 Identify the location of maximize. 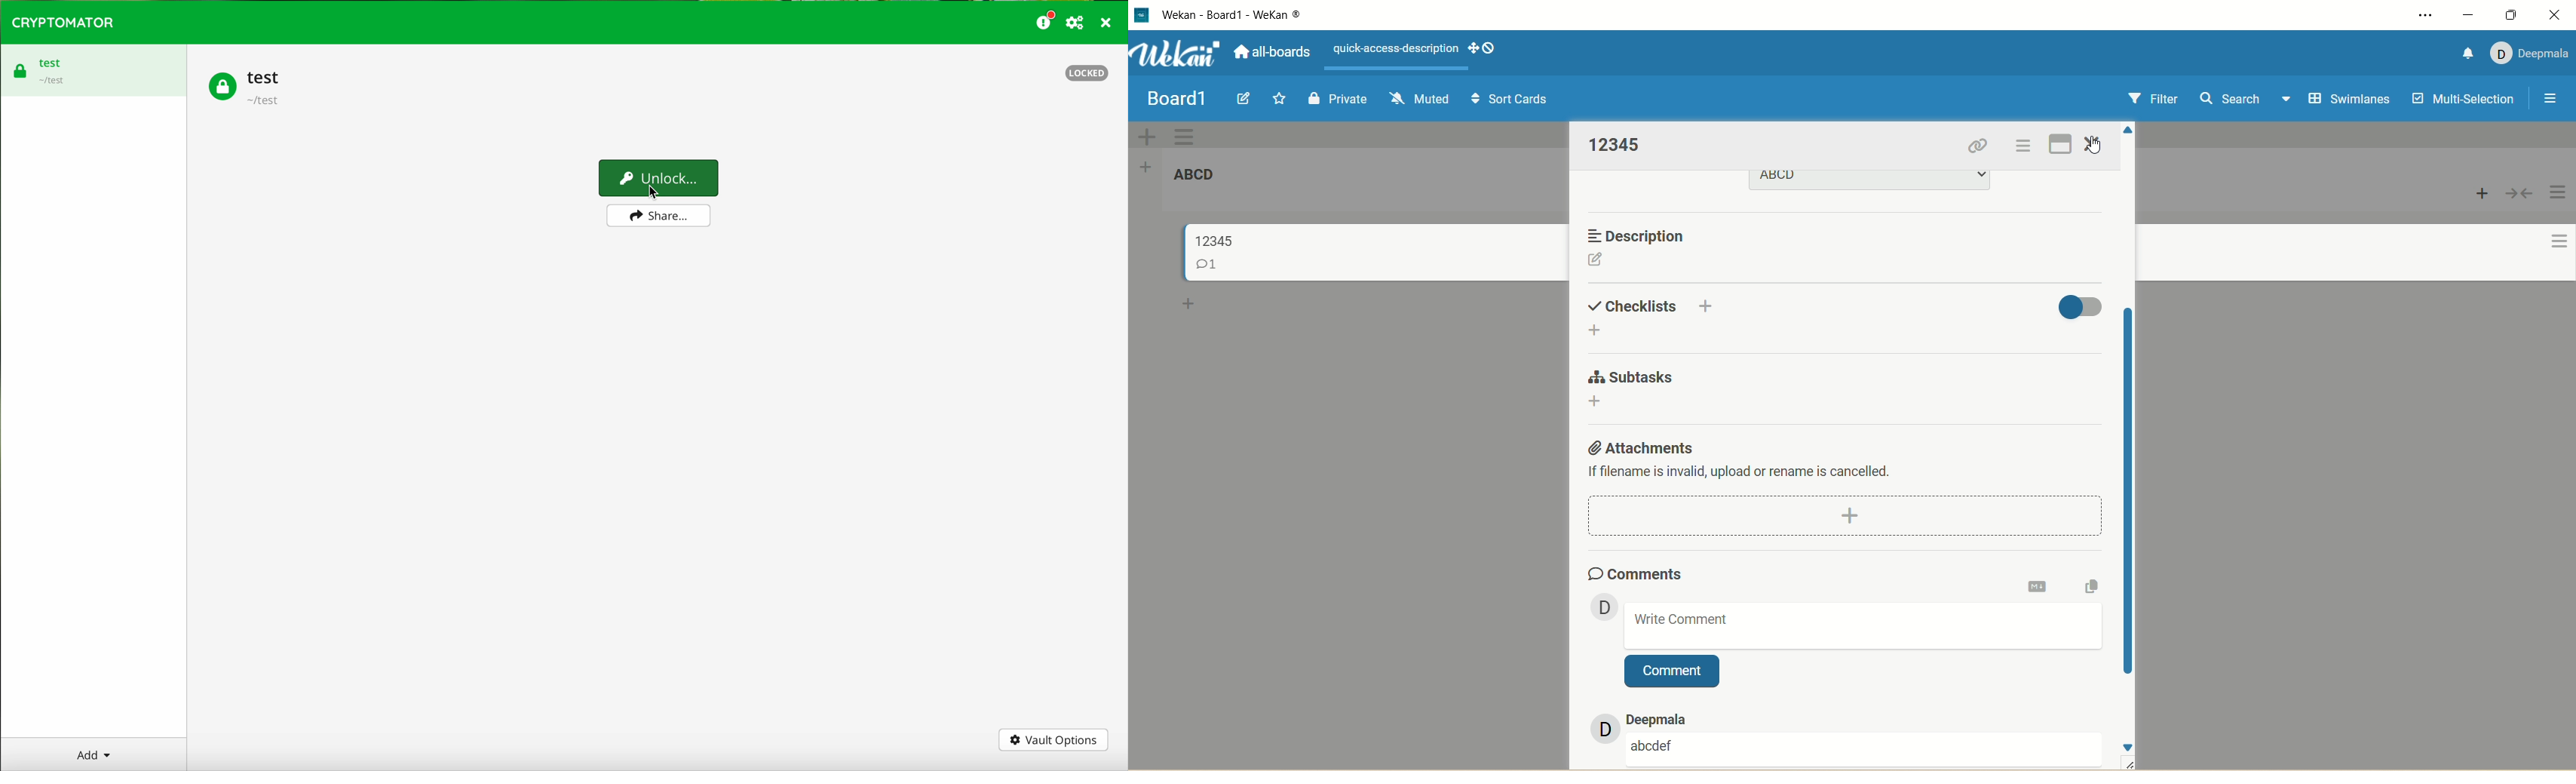
(2513, 14).